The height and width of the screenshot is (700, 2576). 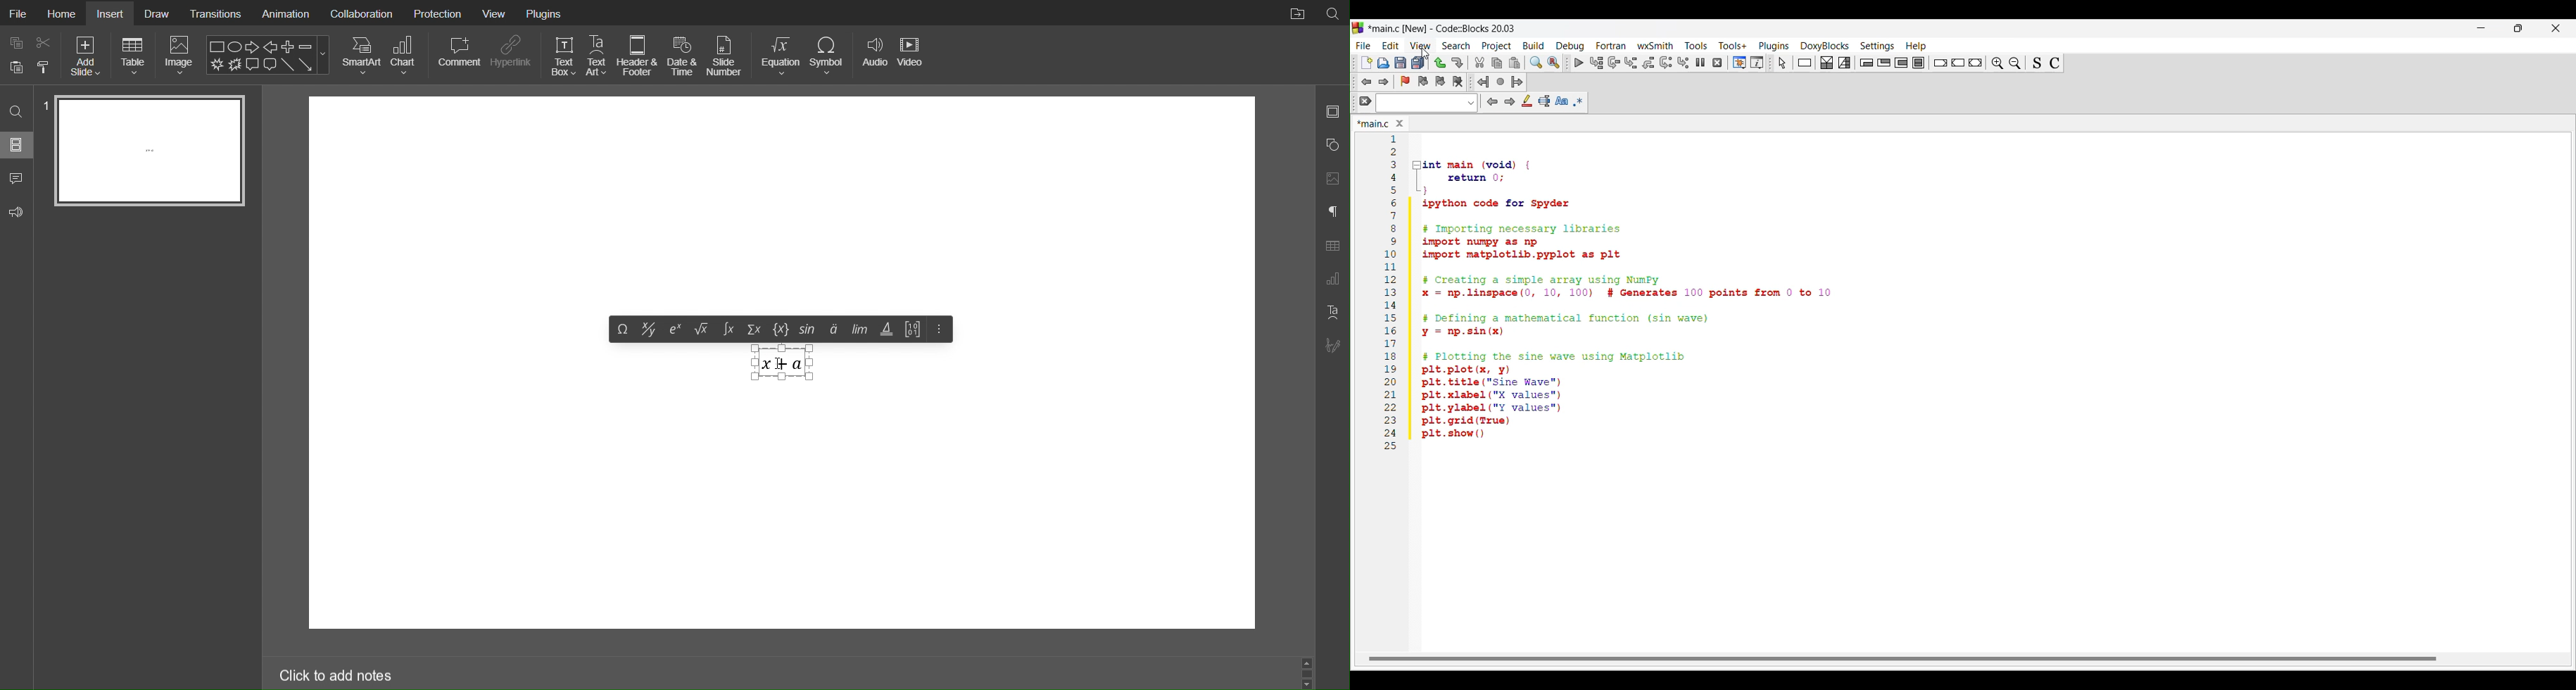 I want to click on codeblock logo, so click(x=1360, y=28).